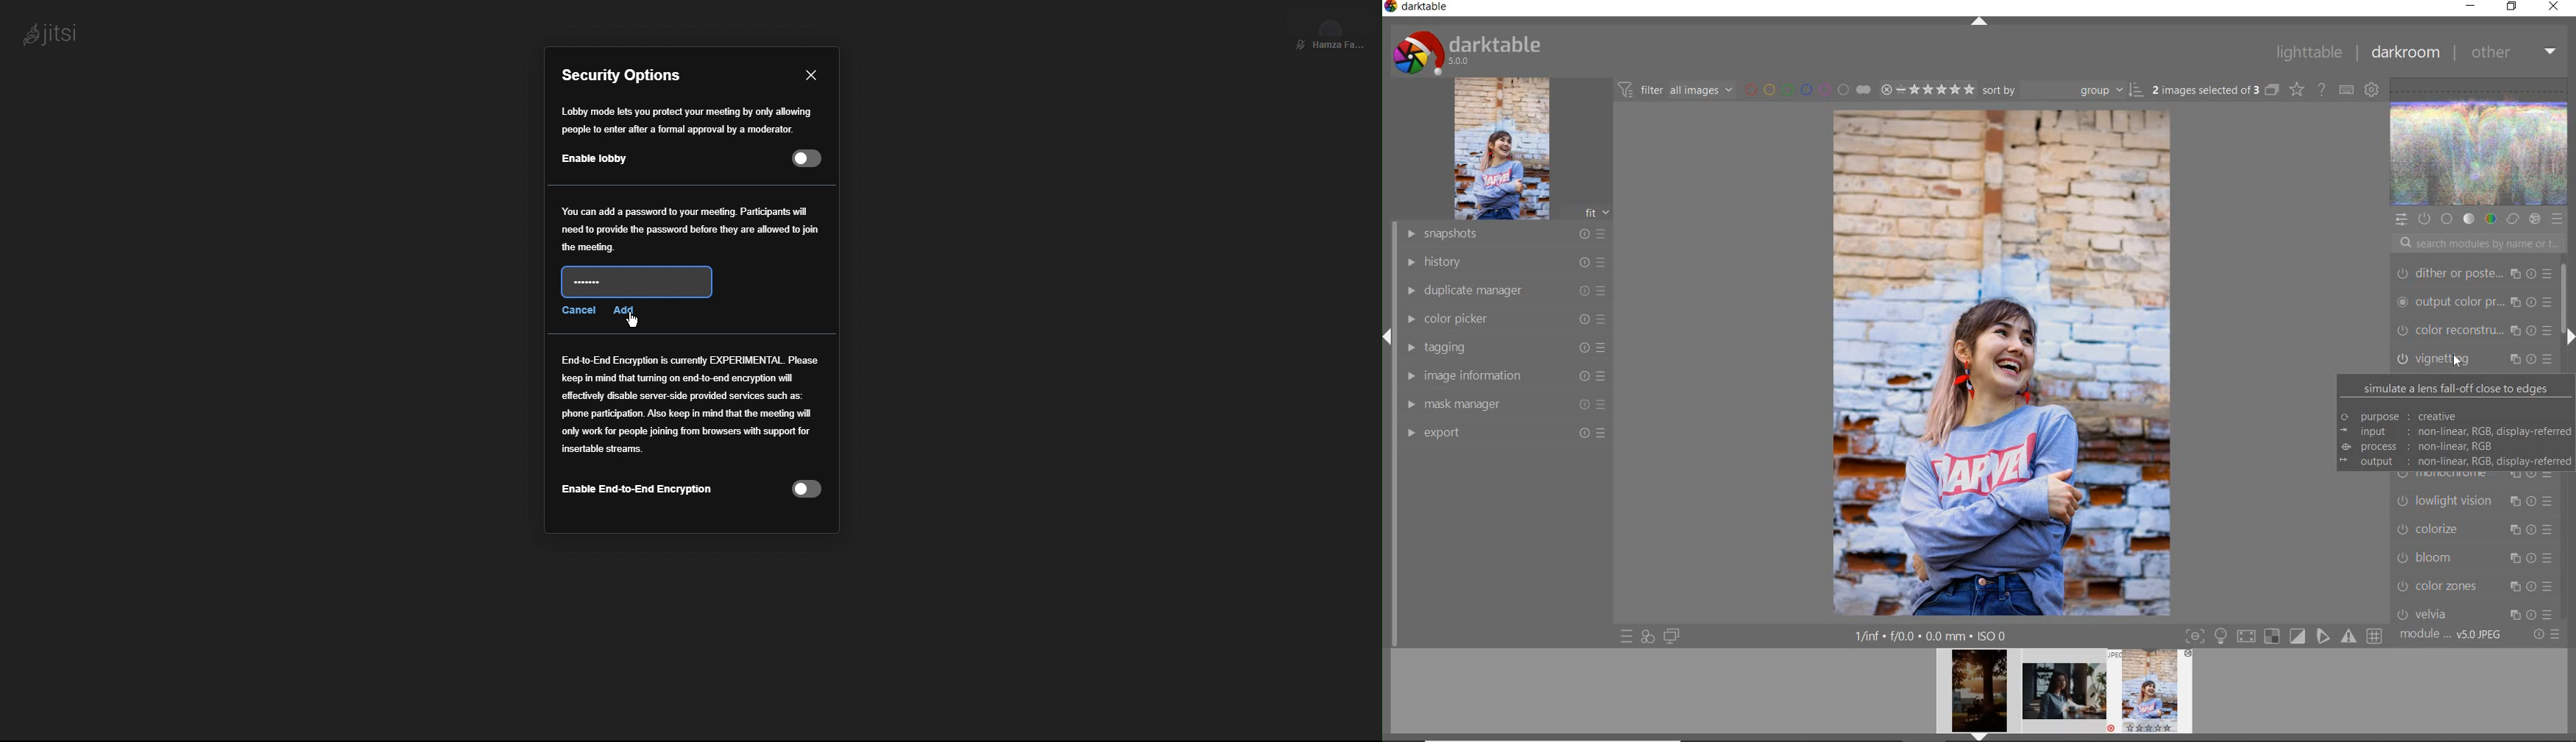 This screenshot has height=756, width=2576. I want to click on image information, so click(1505, 375).